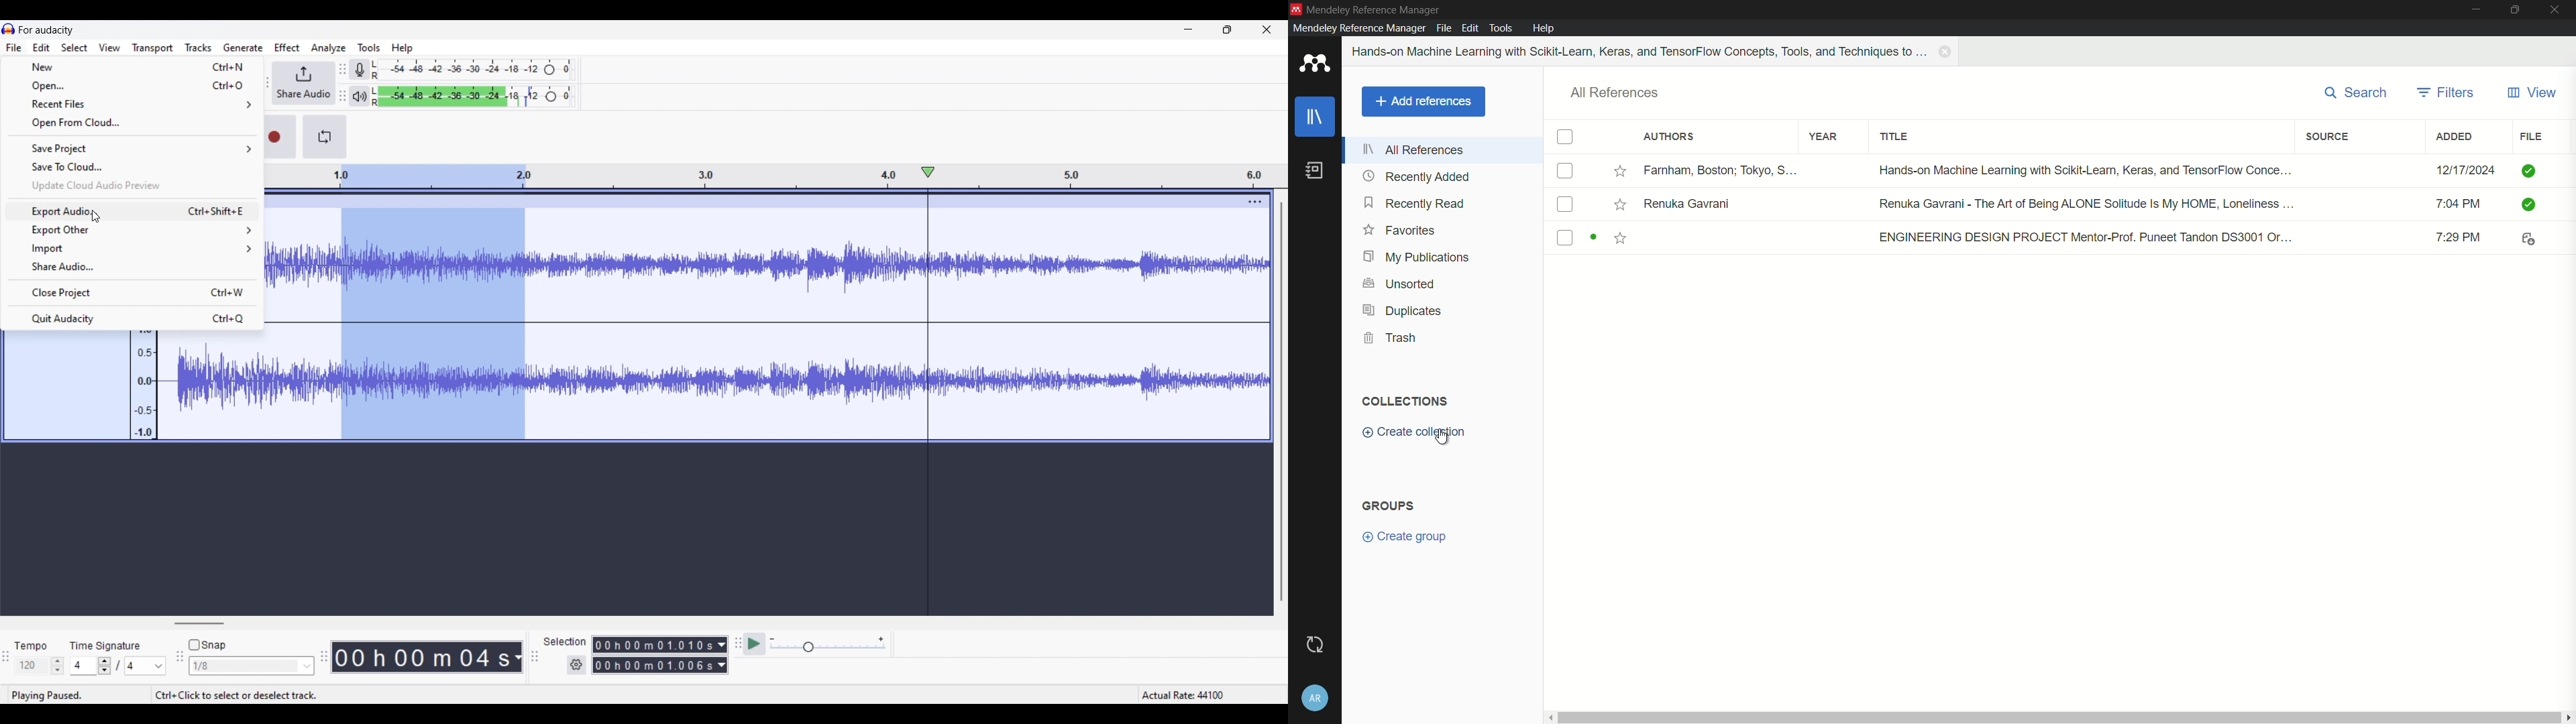 The image size is (2576, 728). What do you see at coordinates (2518, 10) in the screenshot?
I see `maximize` at bounding box center [2518, 10].